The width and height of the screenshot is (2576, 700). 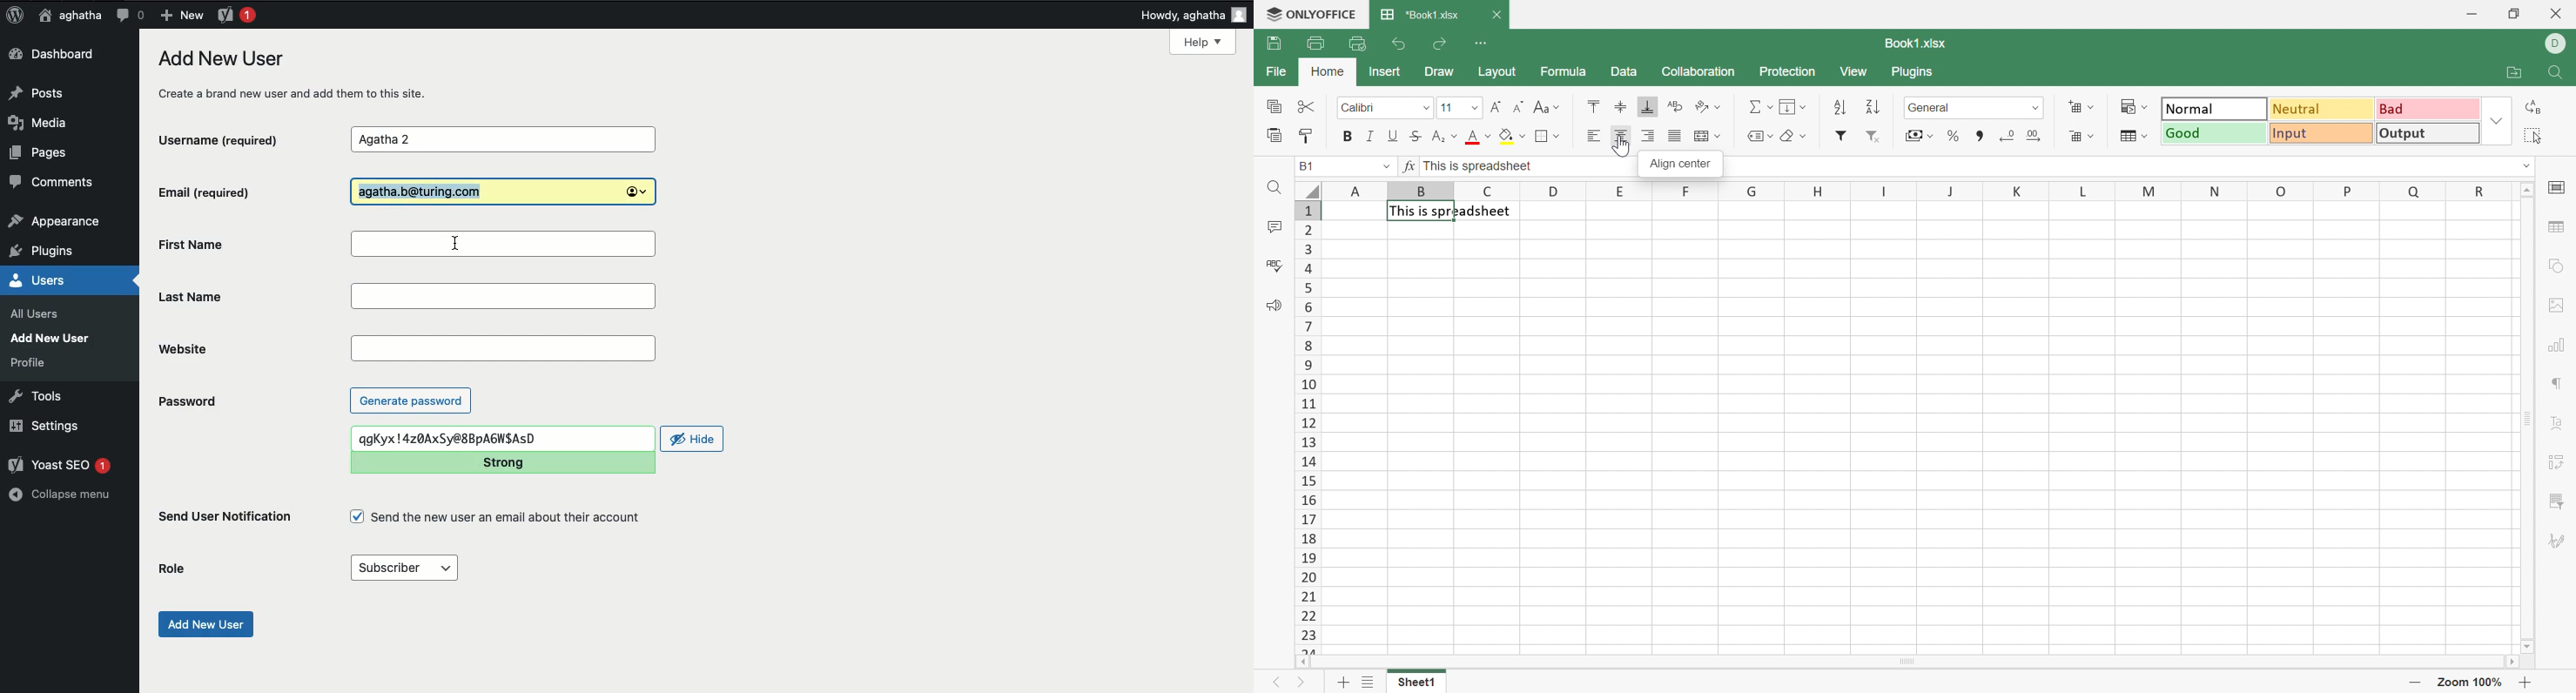 What do you see at coordinates (1674, 105) in the screenshot?
I see `Wrap Text` at bounding box center [1674, 105].